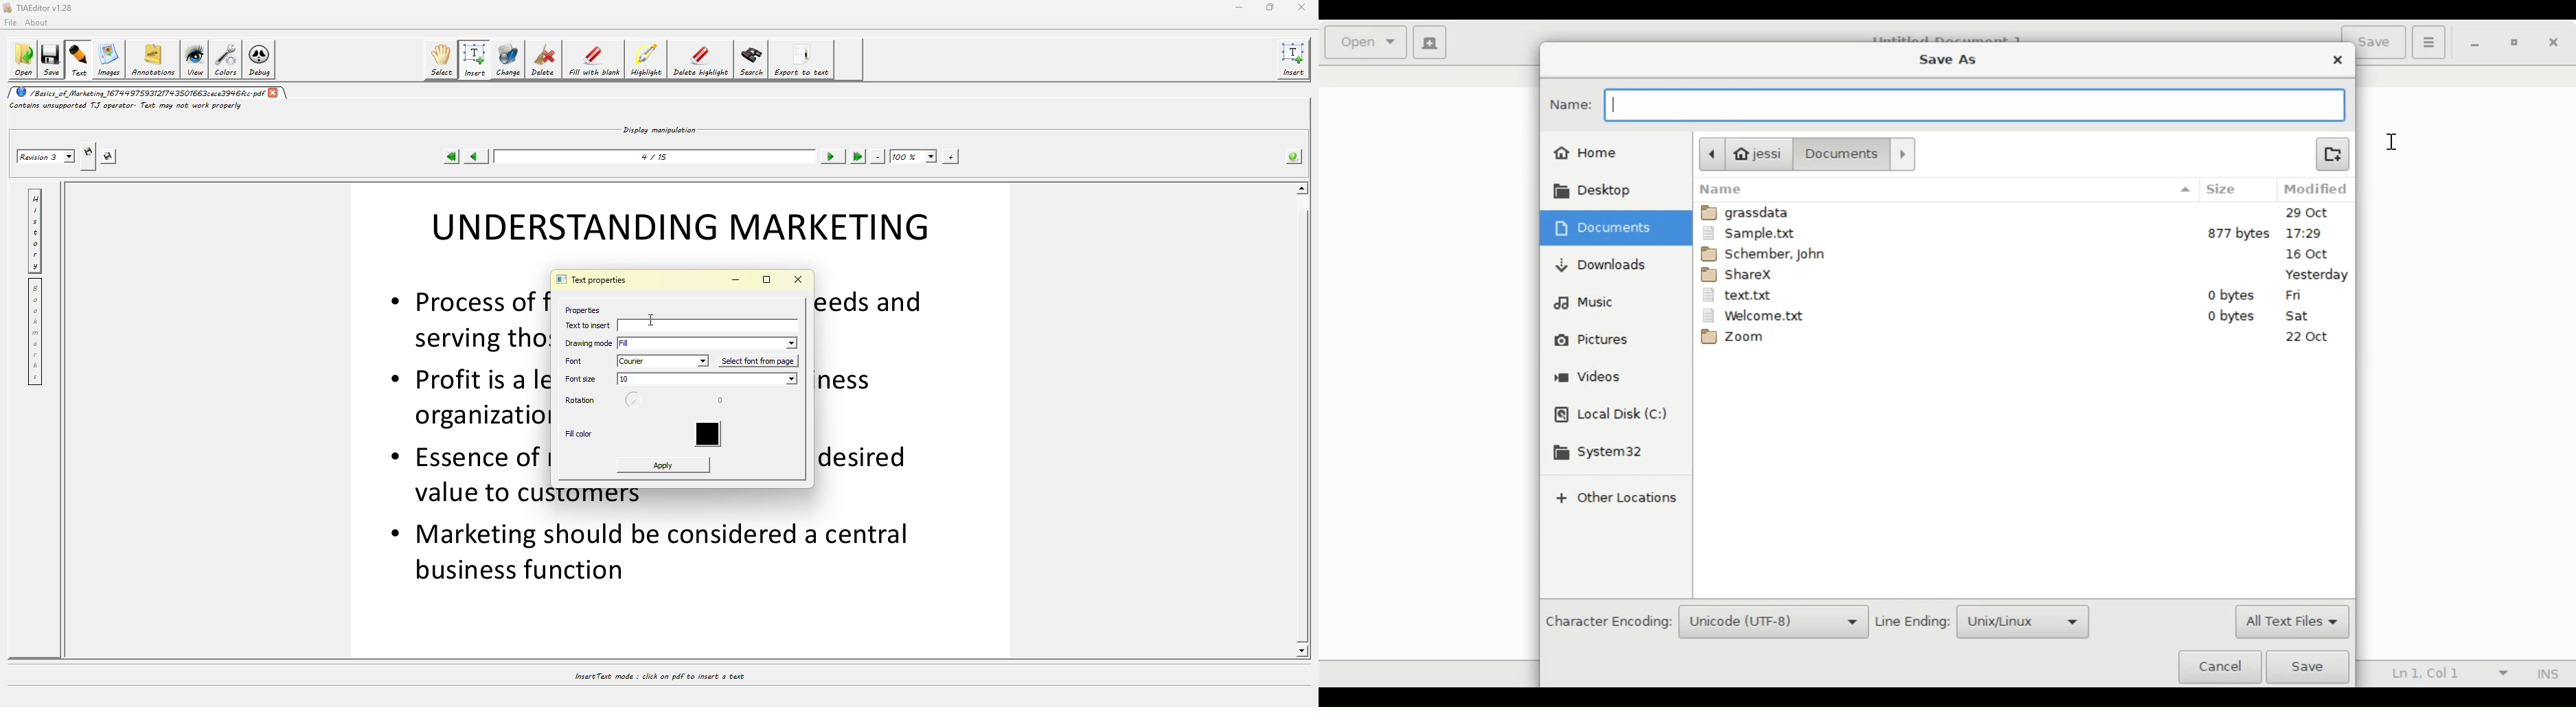  Describe the element at coordinates (1584, 302) in the screenshot. I see `Music` at that location.